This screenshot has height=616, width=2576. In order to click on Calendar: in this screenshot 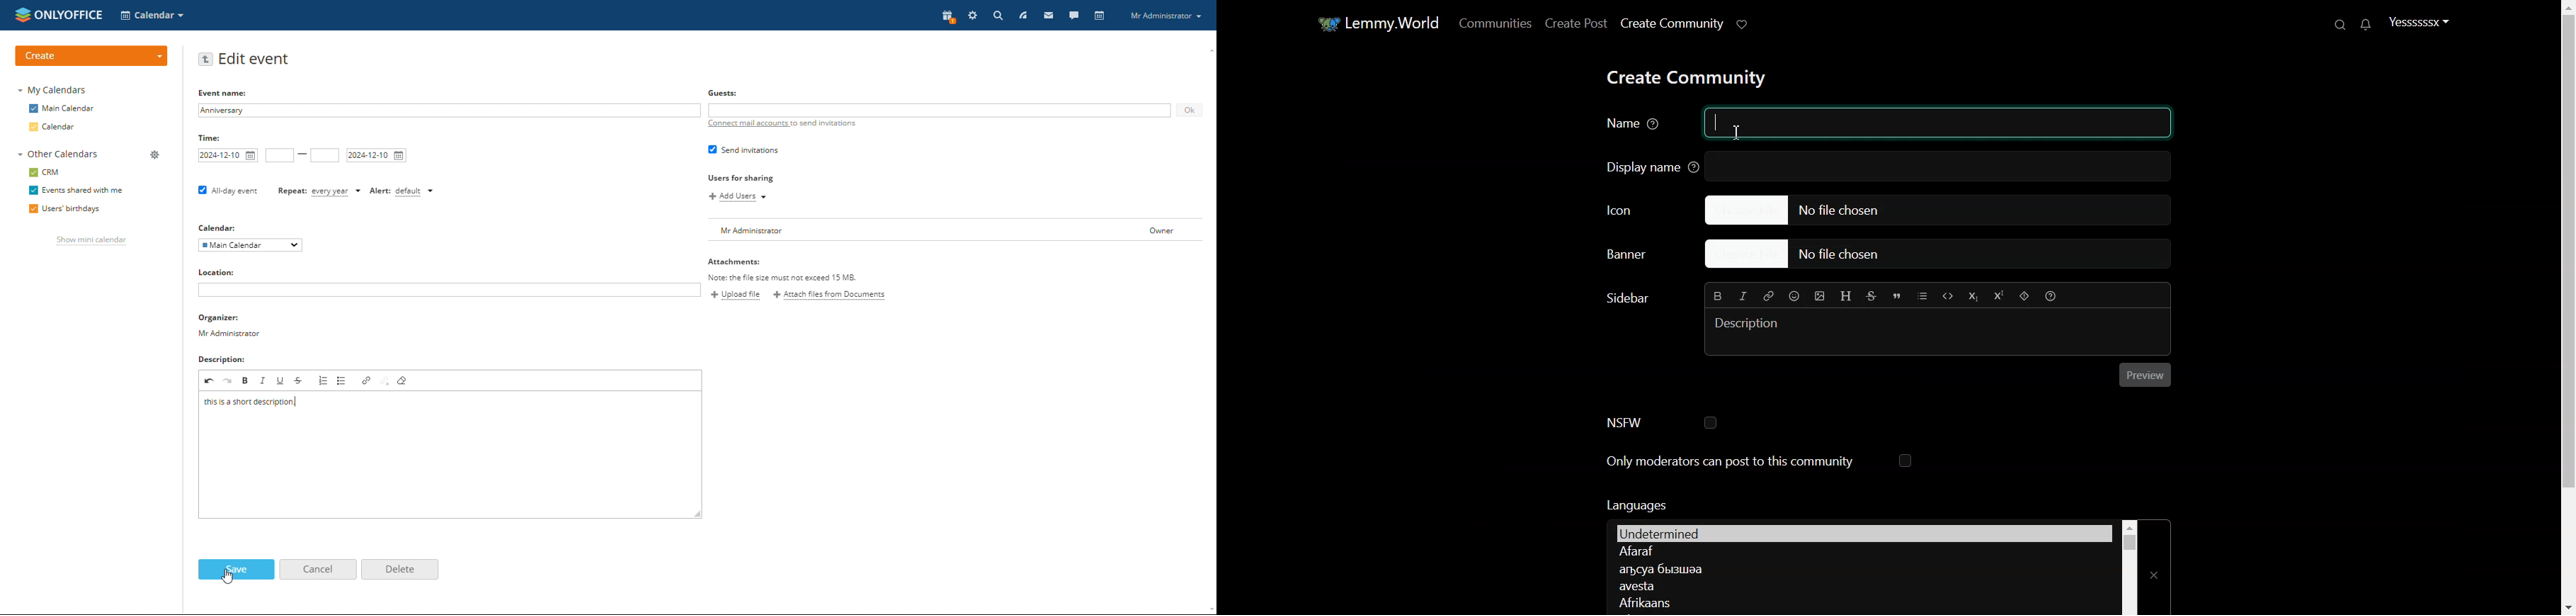, I will do `click(221, 227)`.